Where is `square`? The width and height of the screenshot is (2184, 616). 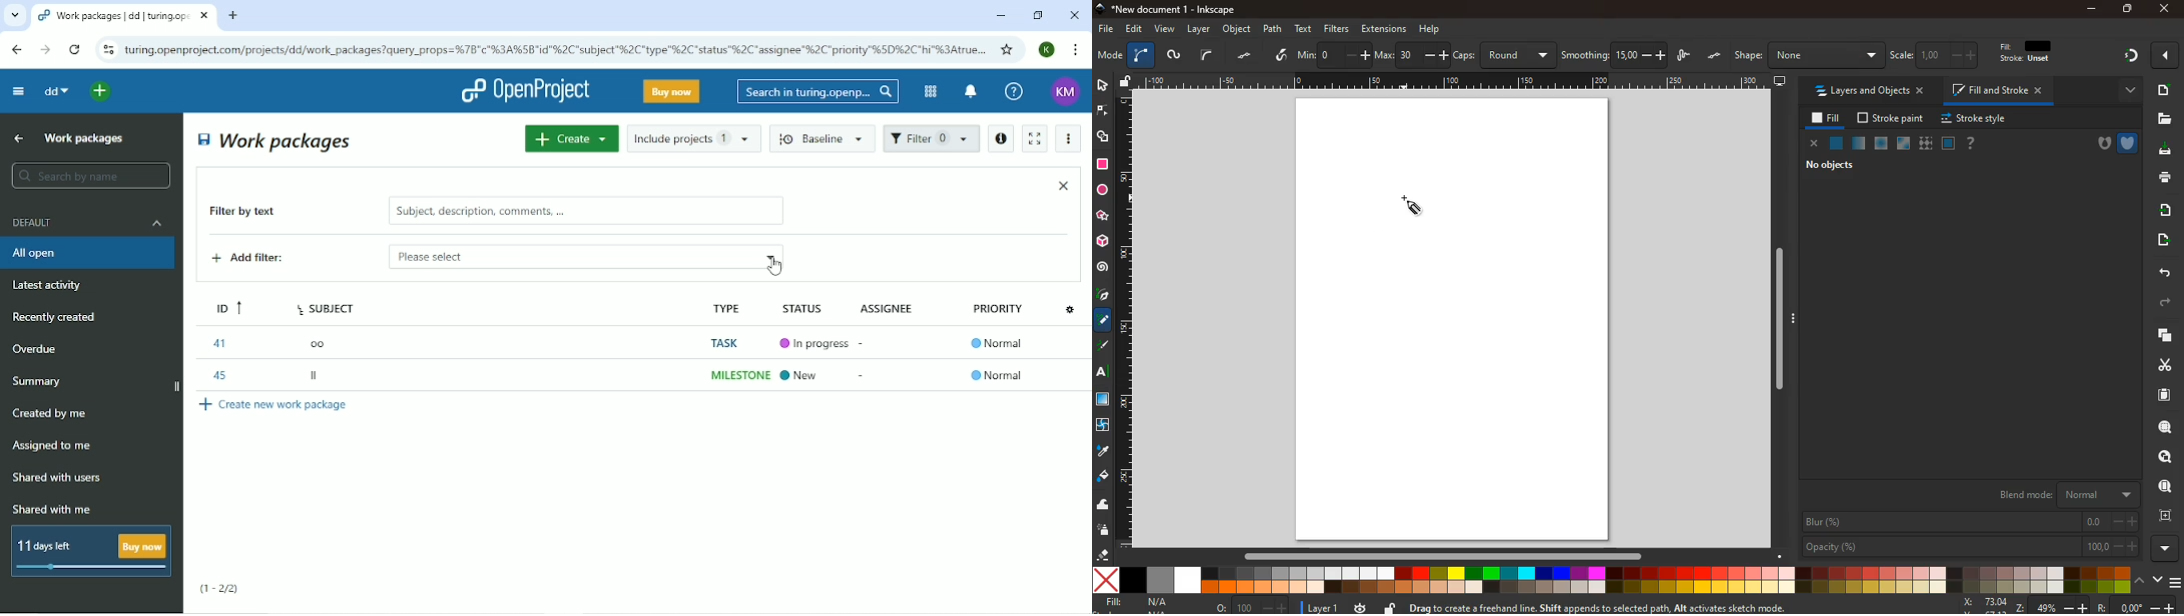
square is located at coordinates (1102, 166).